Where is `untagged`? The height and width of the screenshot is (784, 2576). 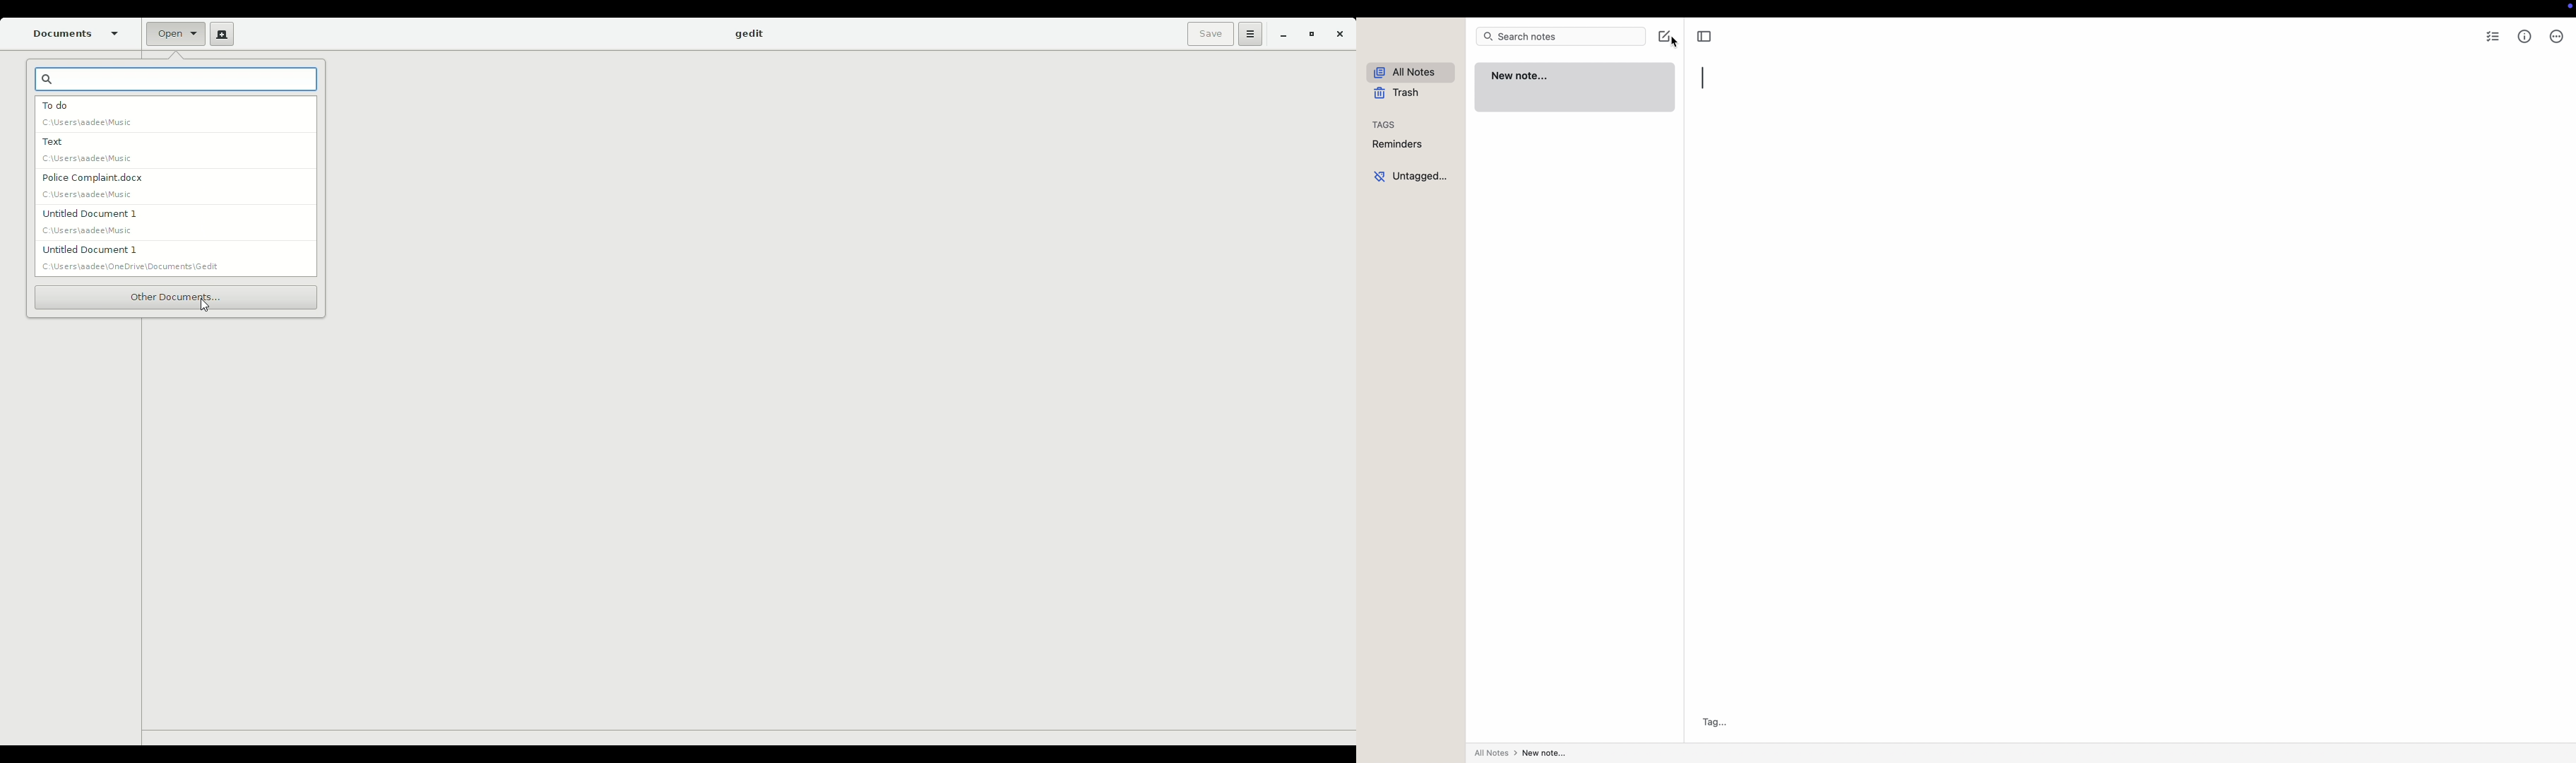 untagged is located at coordinates (1410, 175).